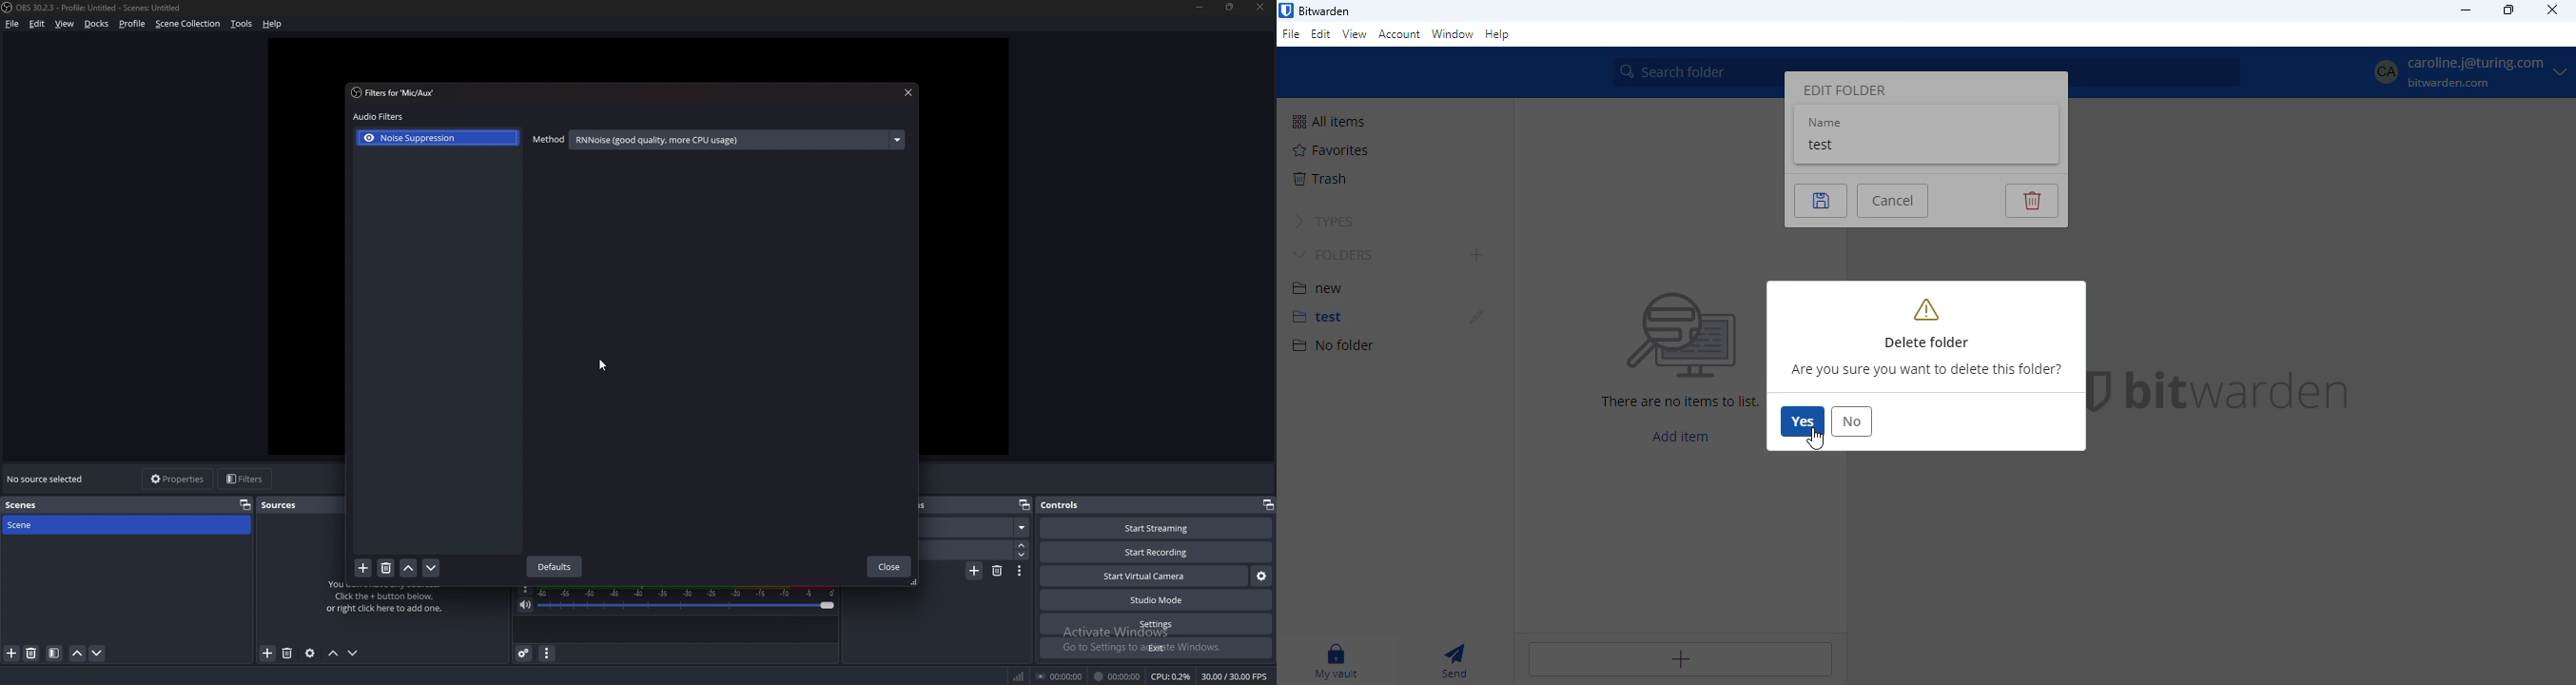  I want to click on move scene up, so click(77, 654).